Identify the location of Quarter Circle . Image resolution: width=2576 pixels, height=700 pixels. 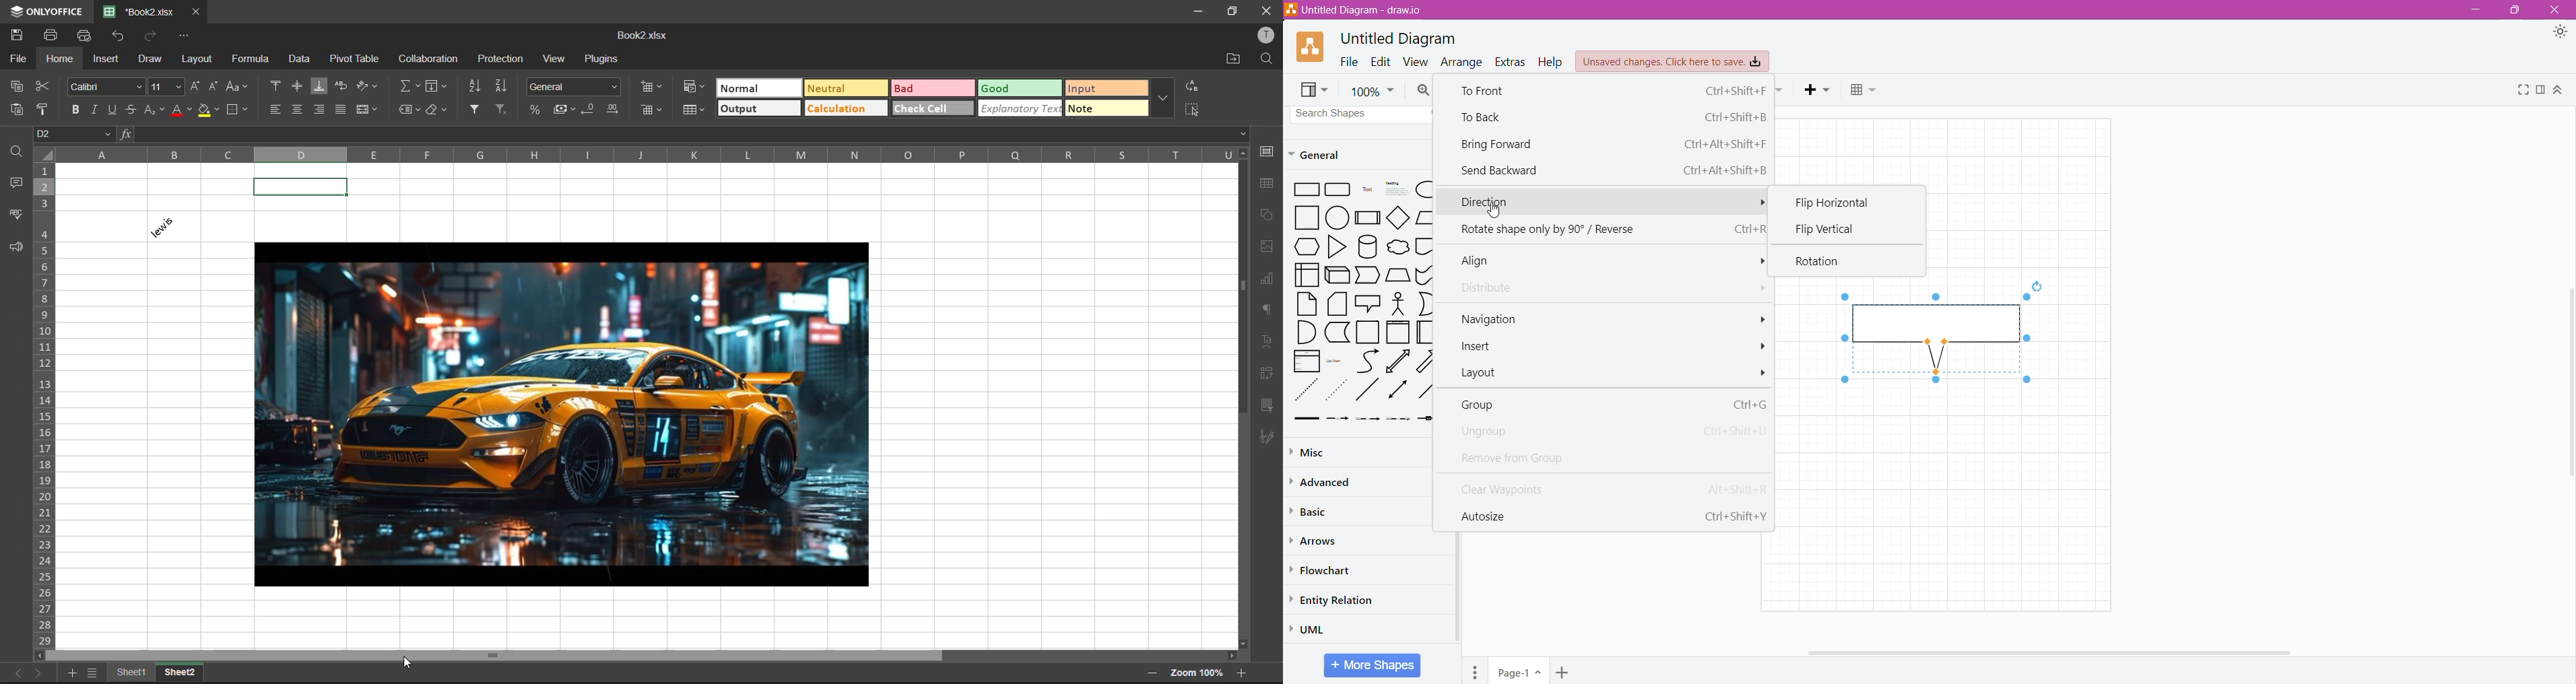
(1305, 332).